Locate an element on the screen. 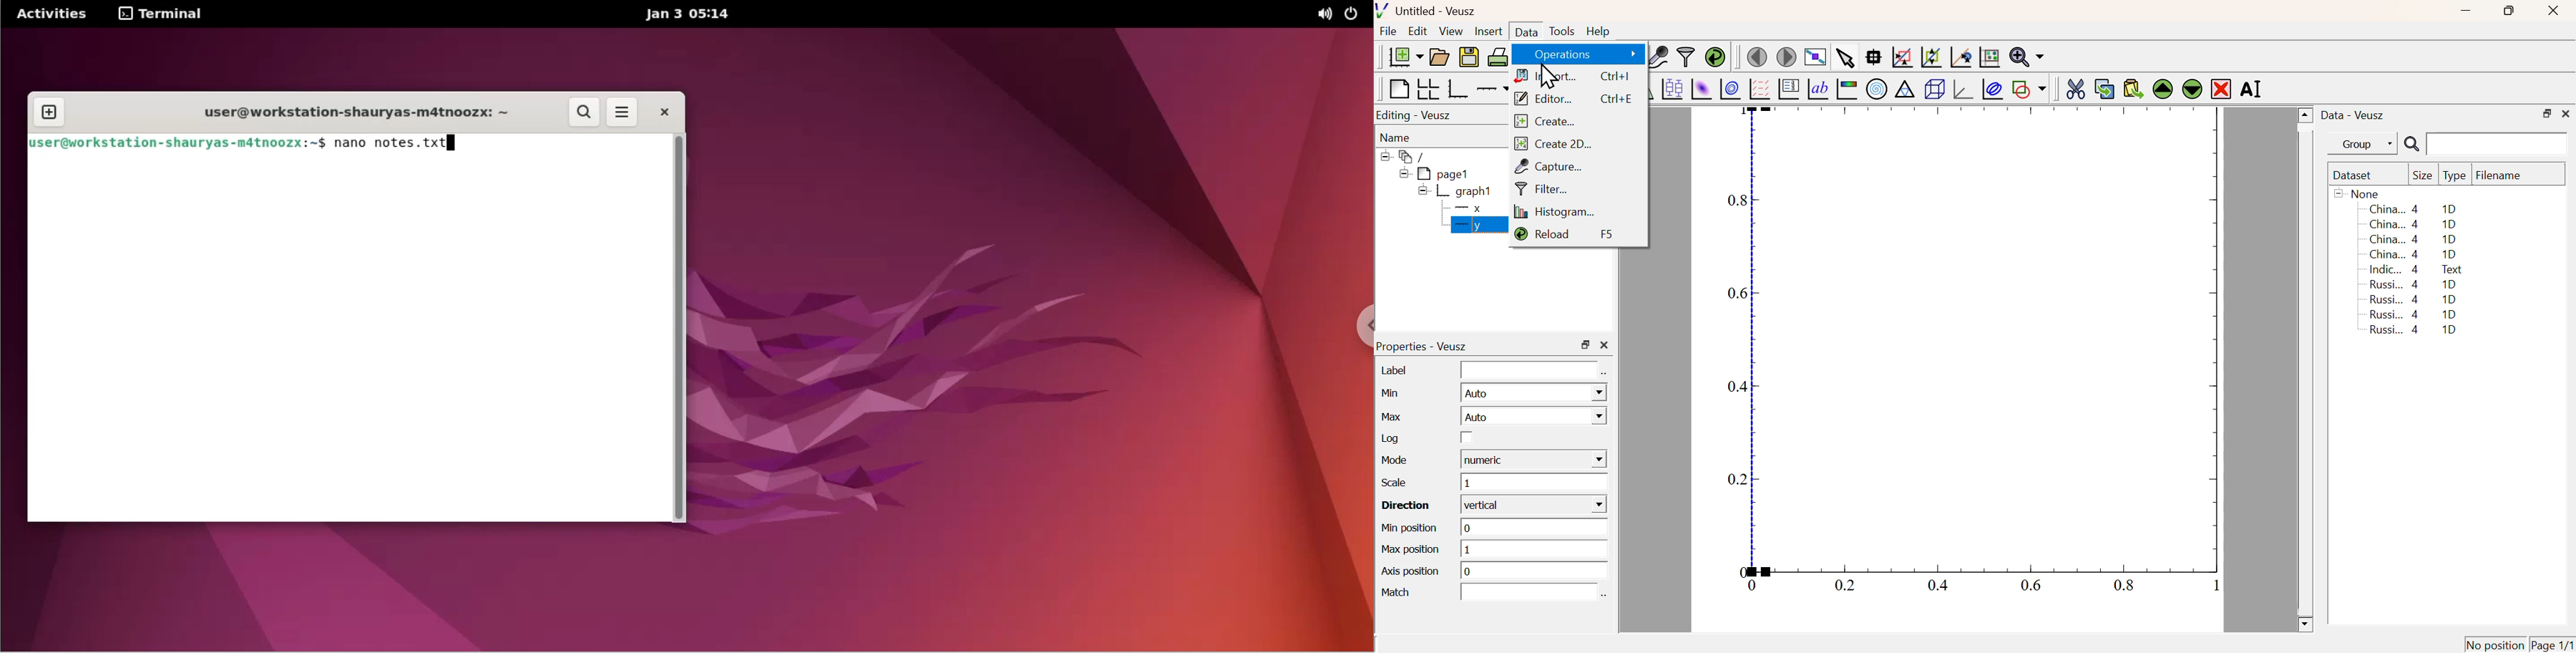  Group is located at coordinates (2367, 145).